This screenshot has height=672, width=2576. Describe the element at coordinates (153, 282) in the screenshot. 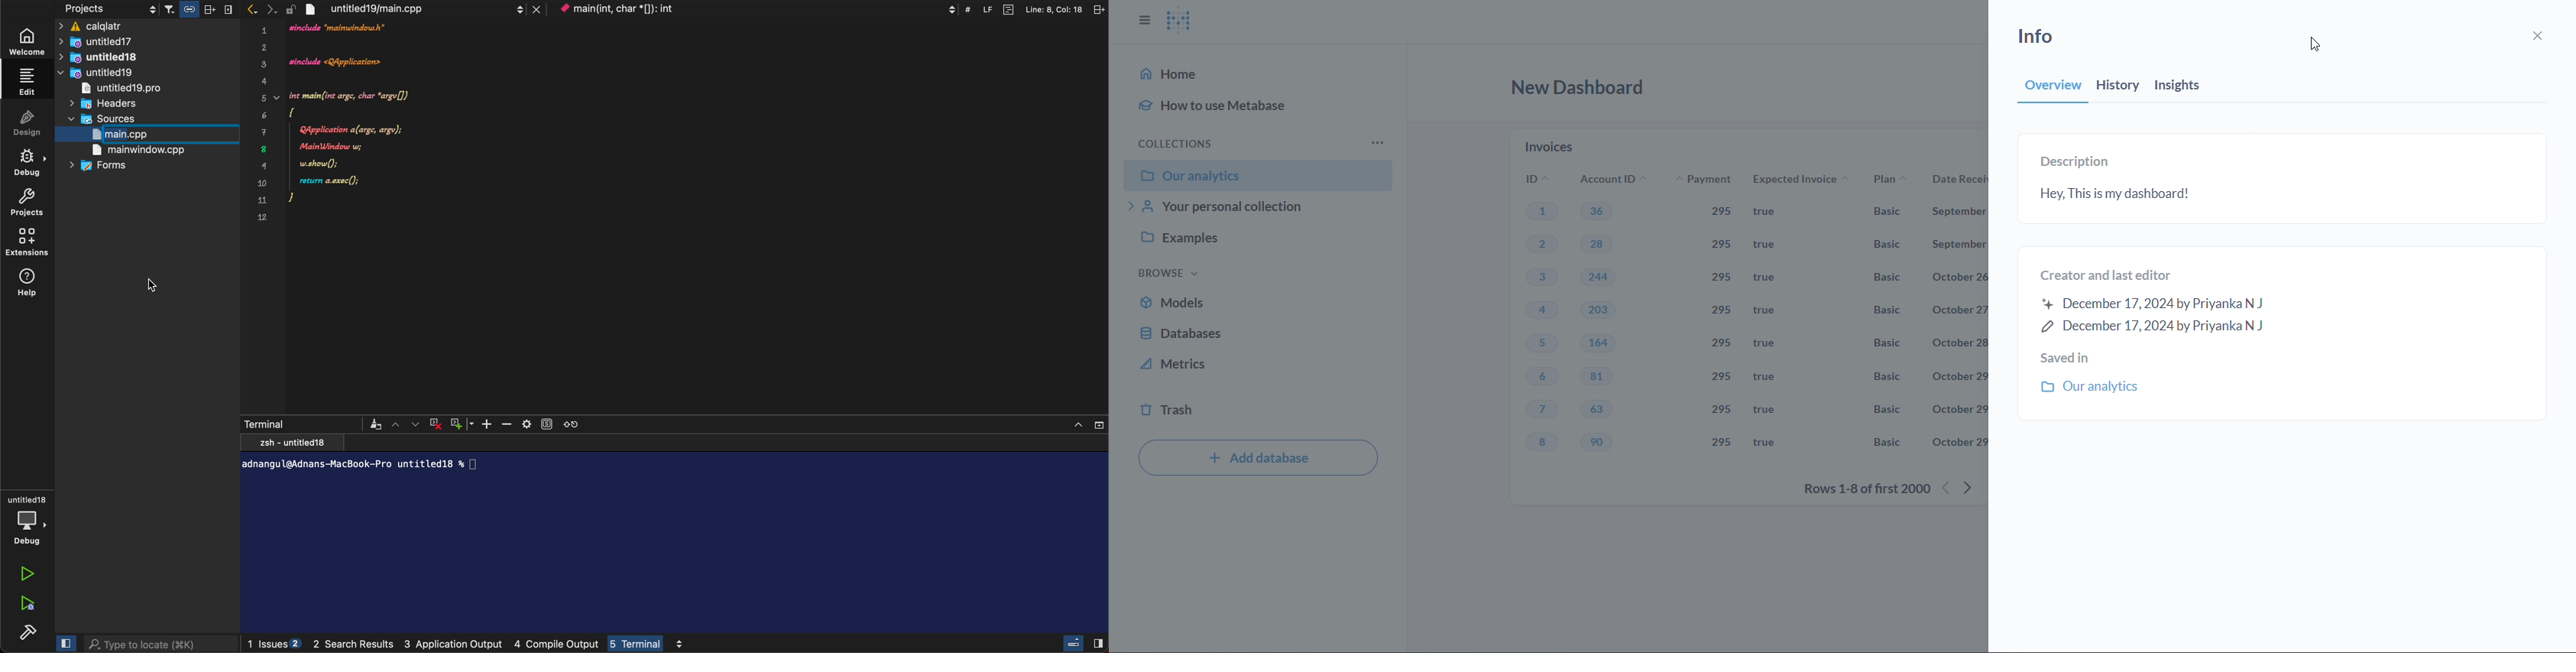

I see `curser` at that location.